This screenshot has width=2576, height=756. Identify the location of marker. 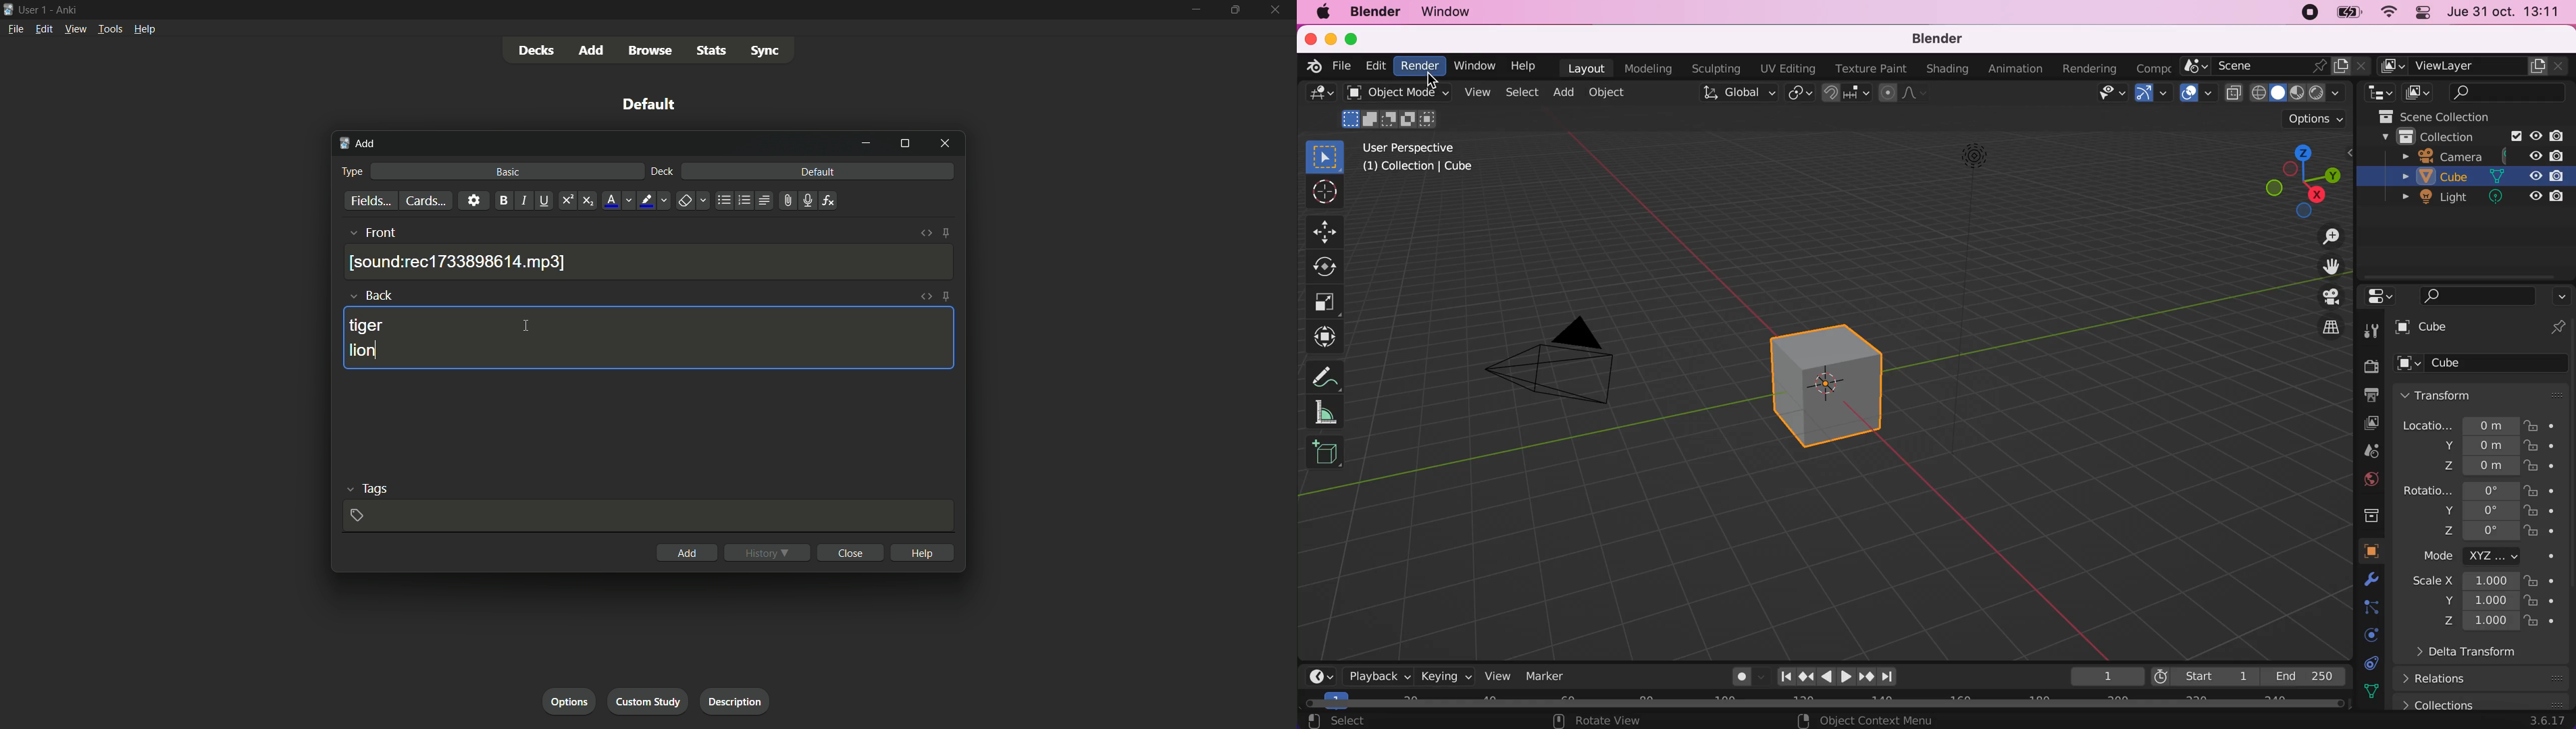
(1553, 678).